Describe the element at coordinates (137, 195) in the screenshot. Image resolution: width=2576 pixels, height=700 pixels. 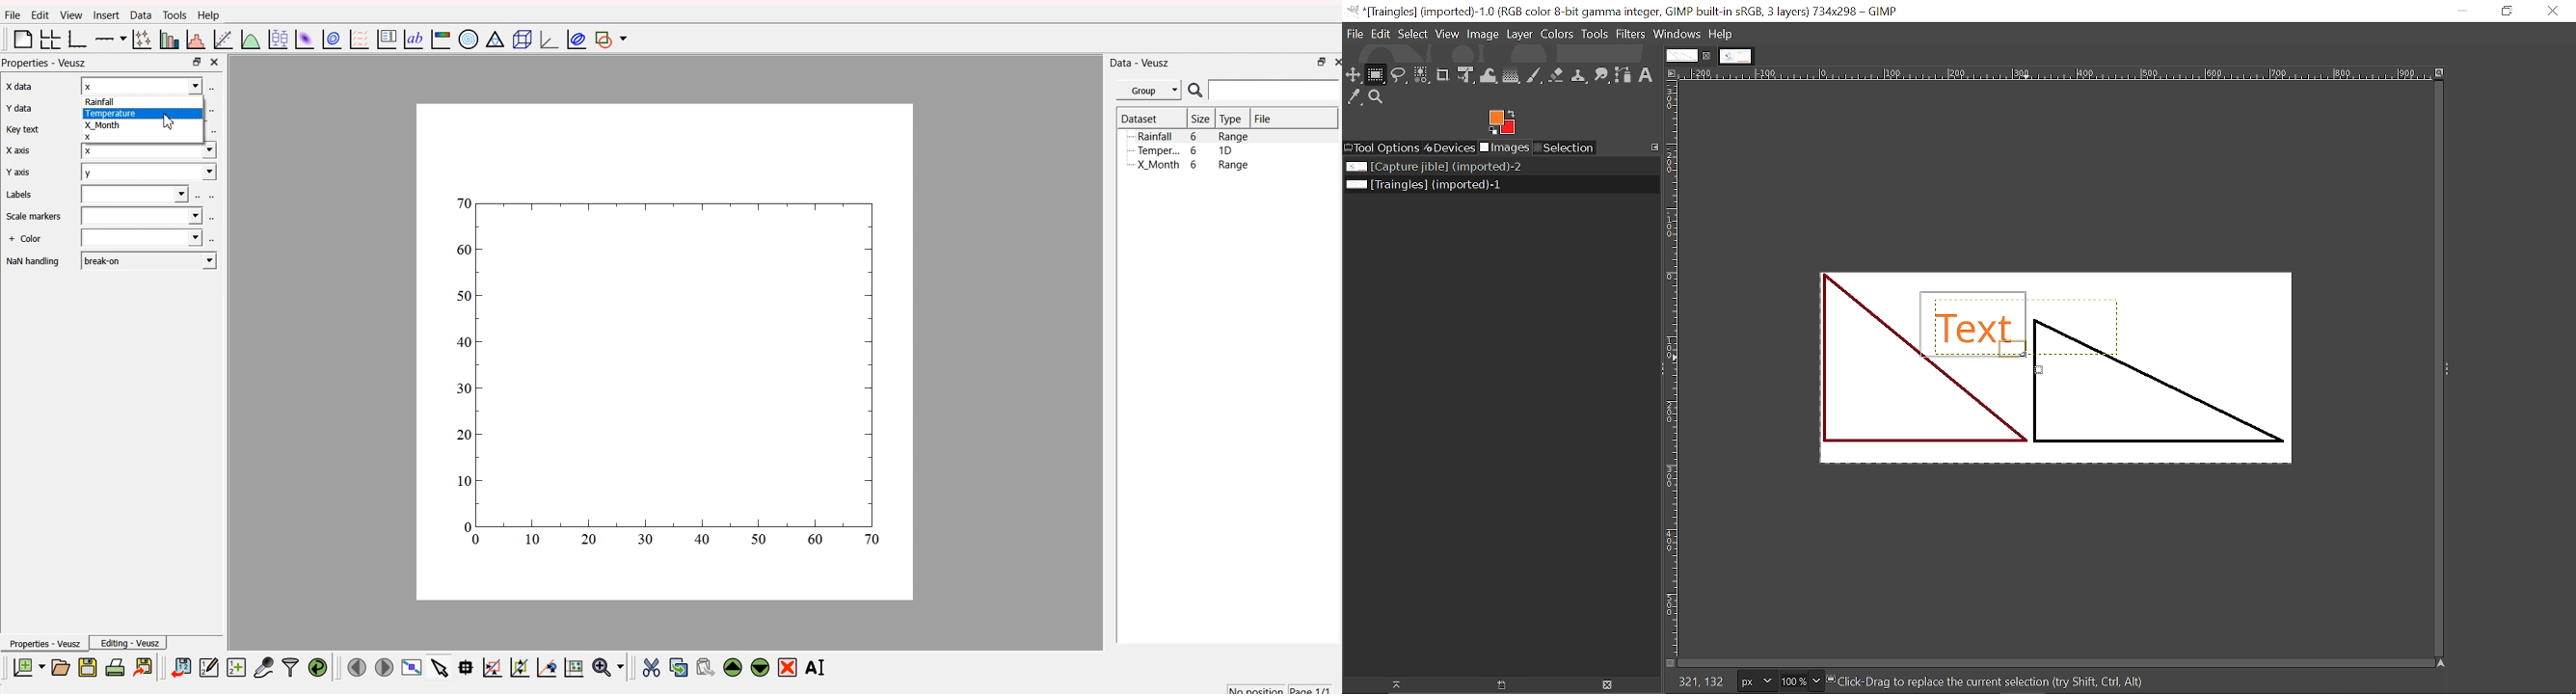
I see `field` at that location.